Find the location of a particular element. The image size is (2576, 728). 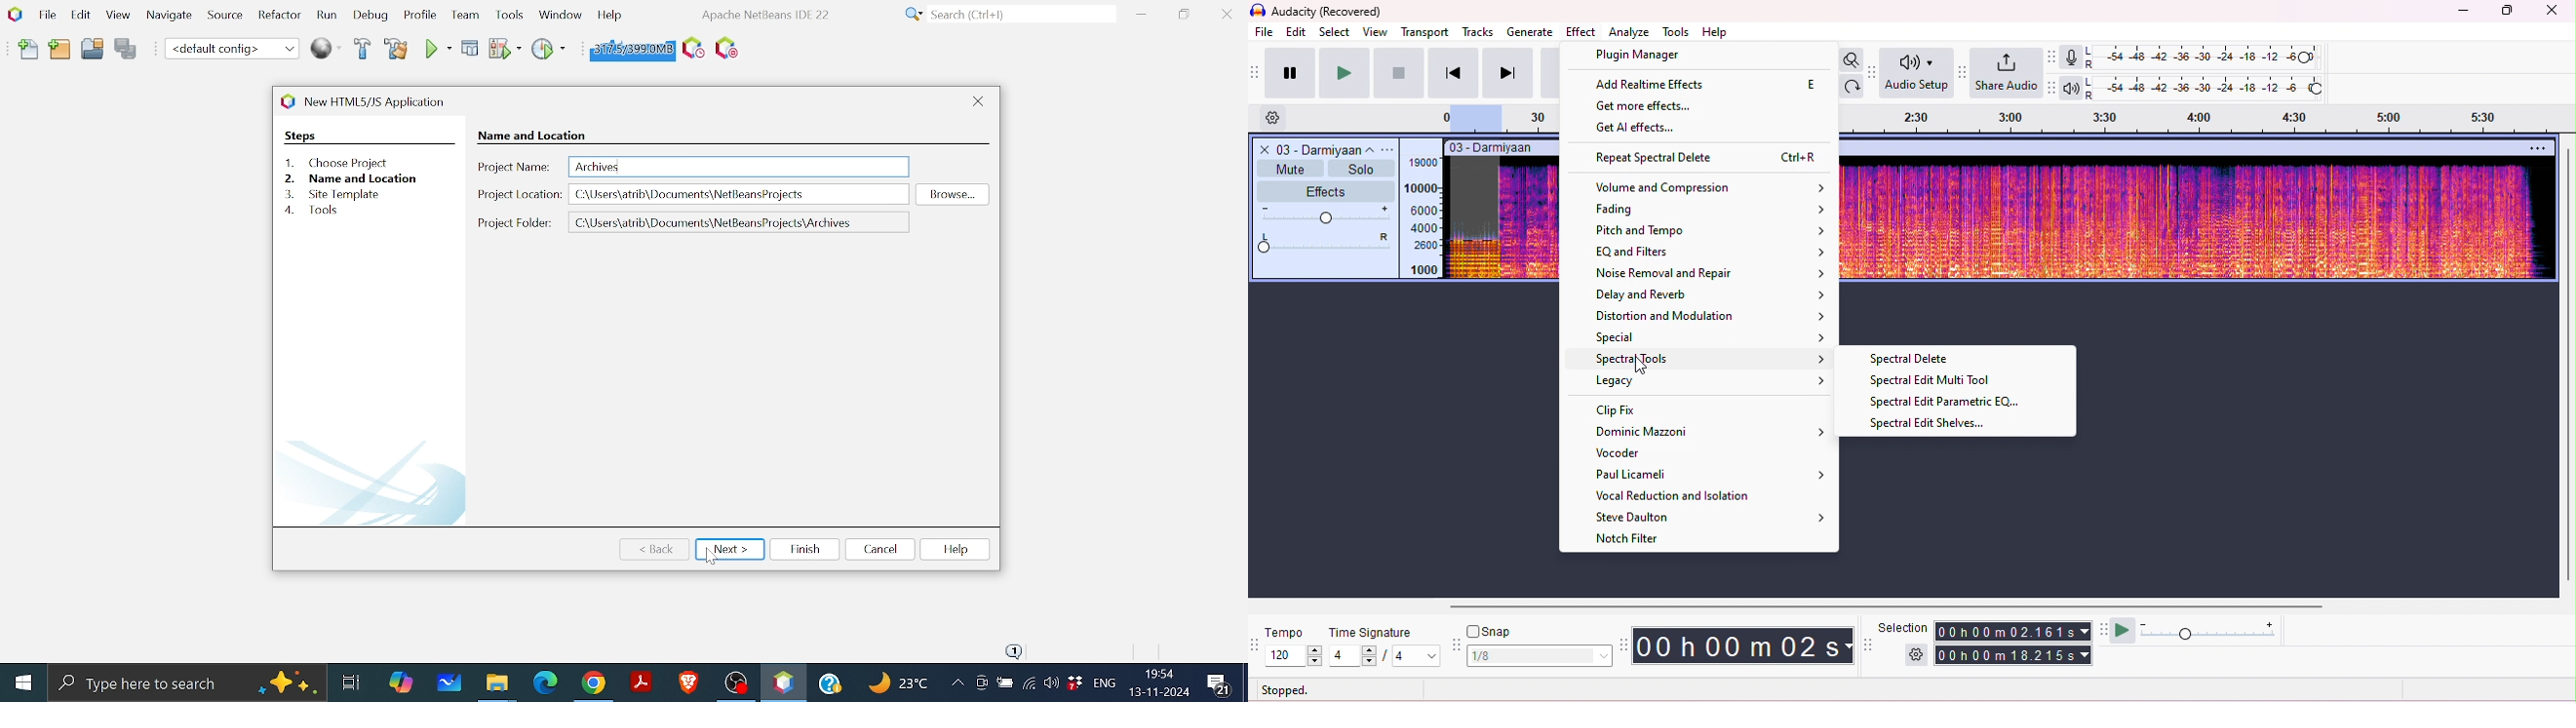

repeat spectral delete is located at coordinates (1711, 158).